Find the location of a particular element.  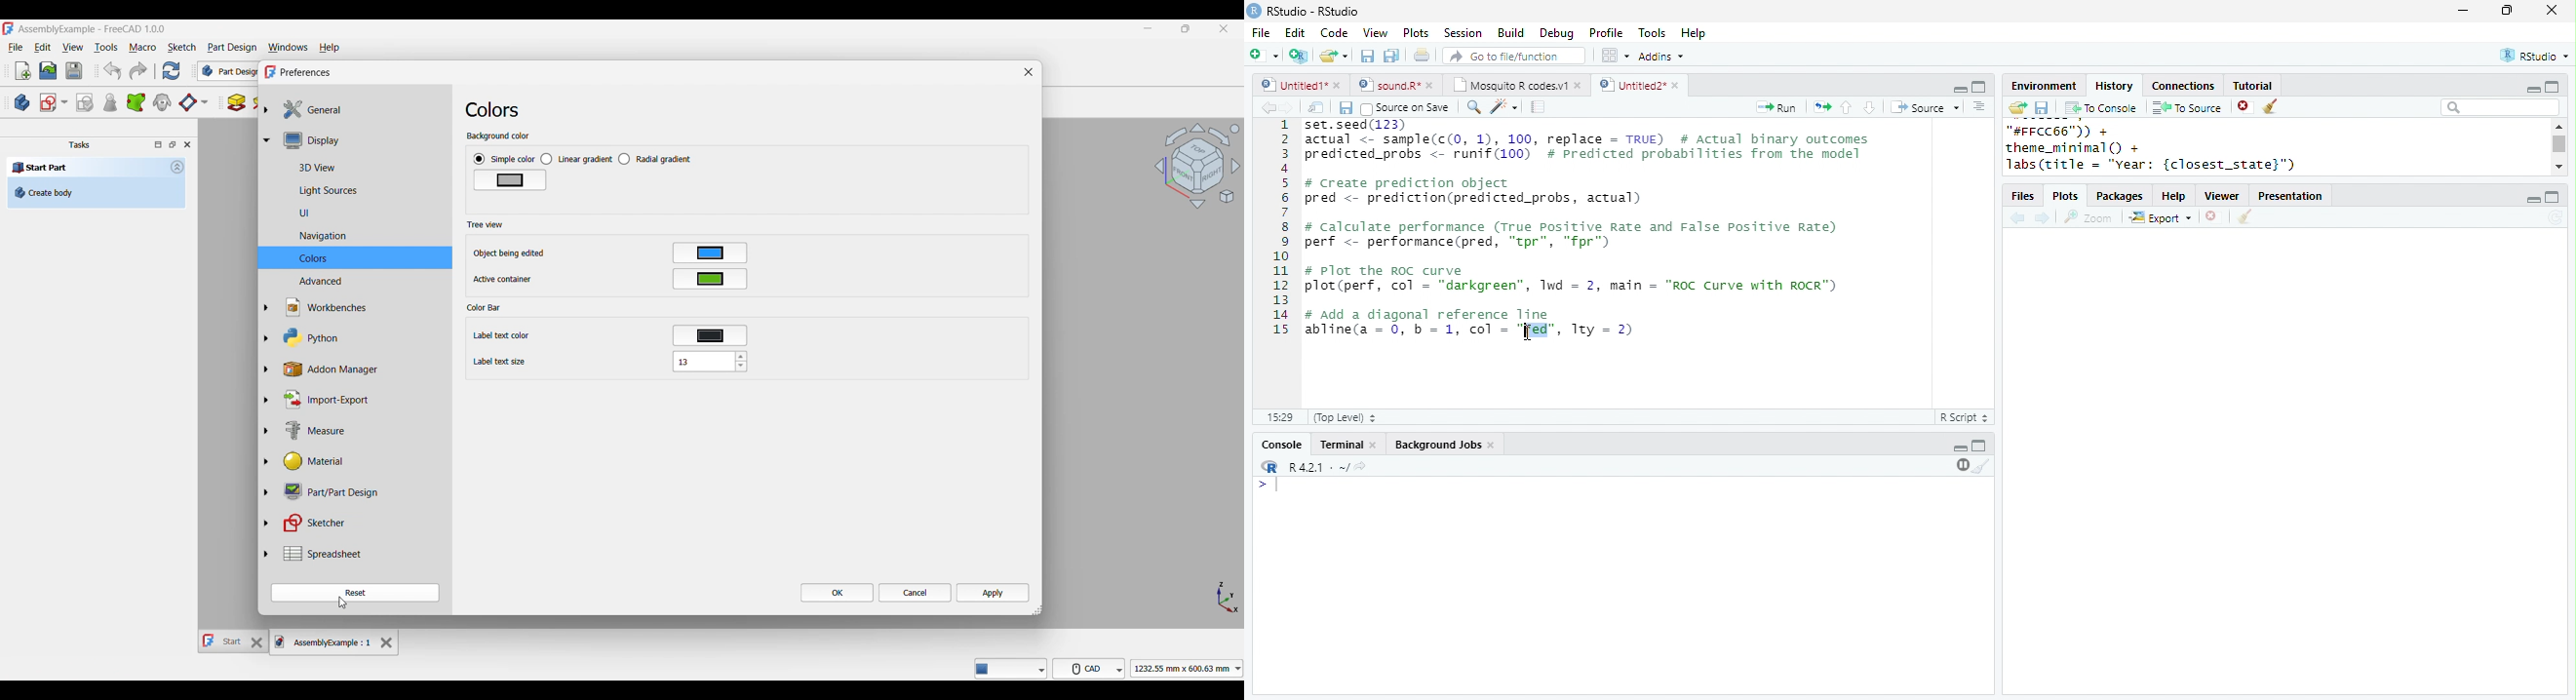

clear is located at coordinates (1982, 465).